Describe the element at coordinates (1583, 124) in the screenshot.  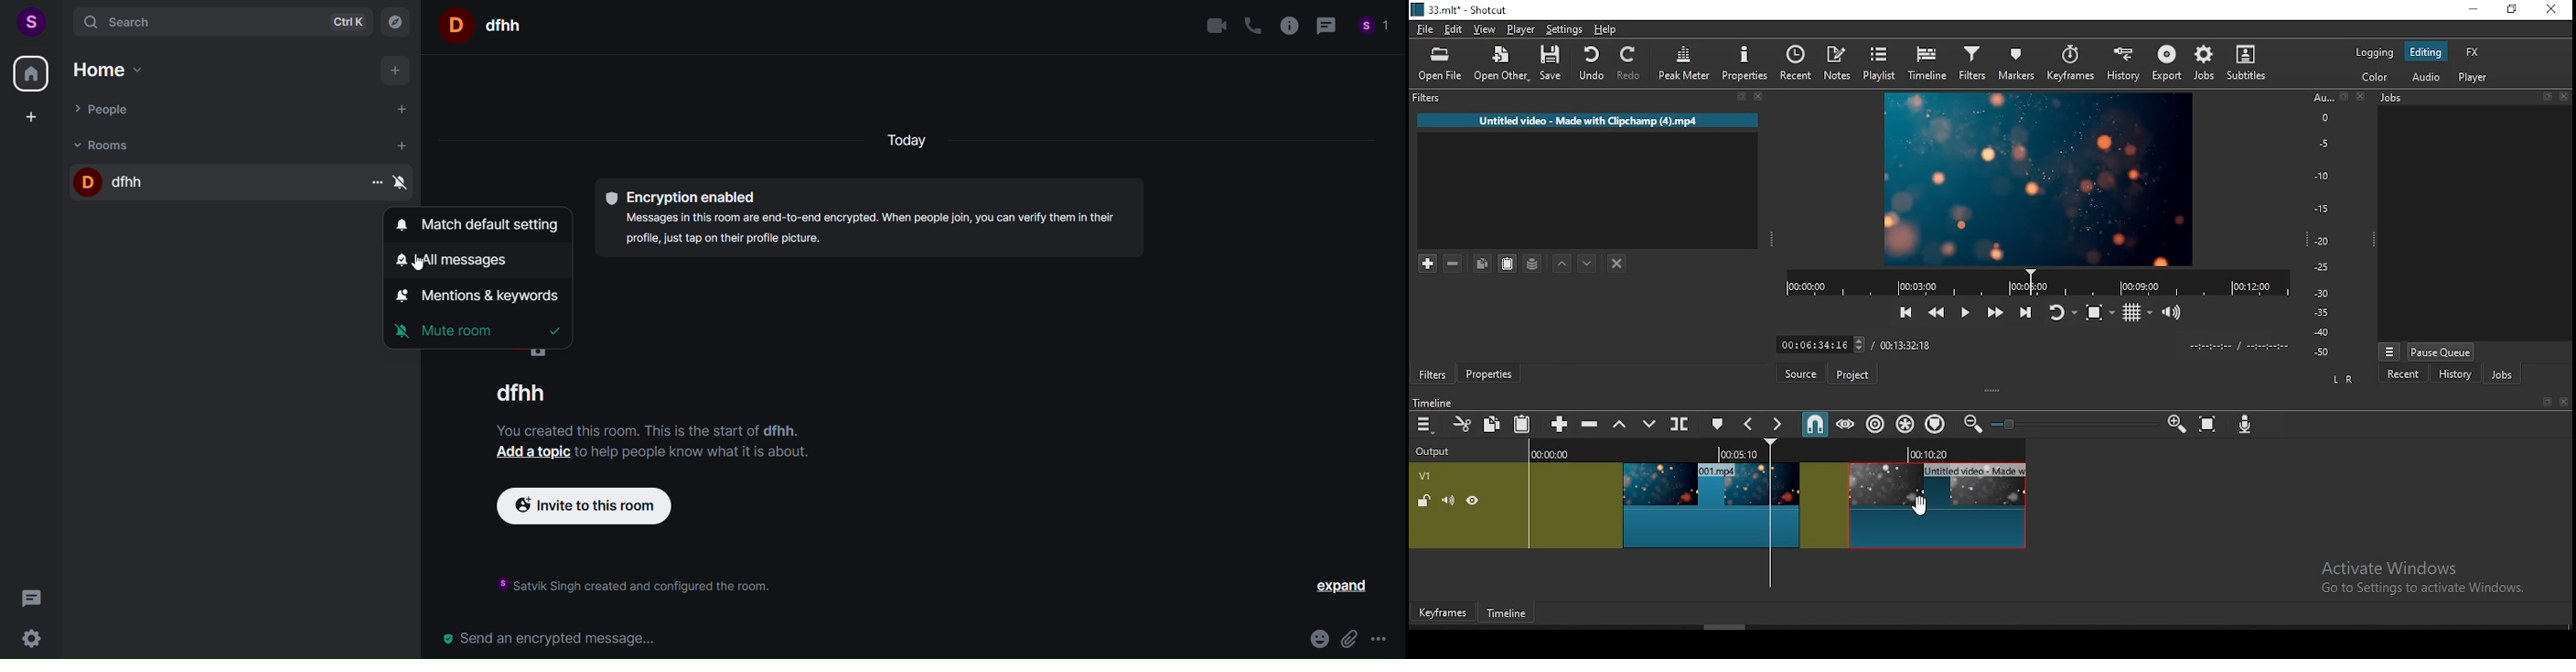
I see `Untitled video` at that location.